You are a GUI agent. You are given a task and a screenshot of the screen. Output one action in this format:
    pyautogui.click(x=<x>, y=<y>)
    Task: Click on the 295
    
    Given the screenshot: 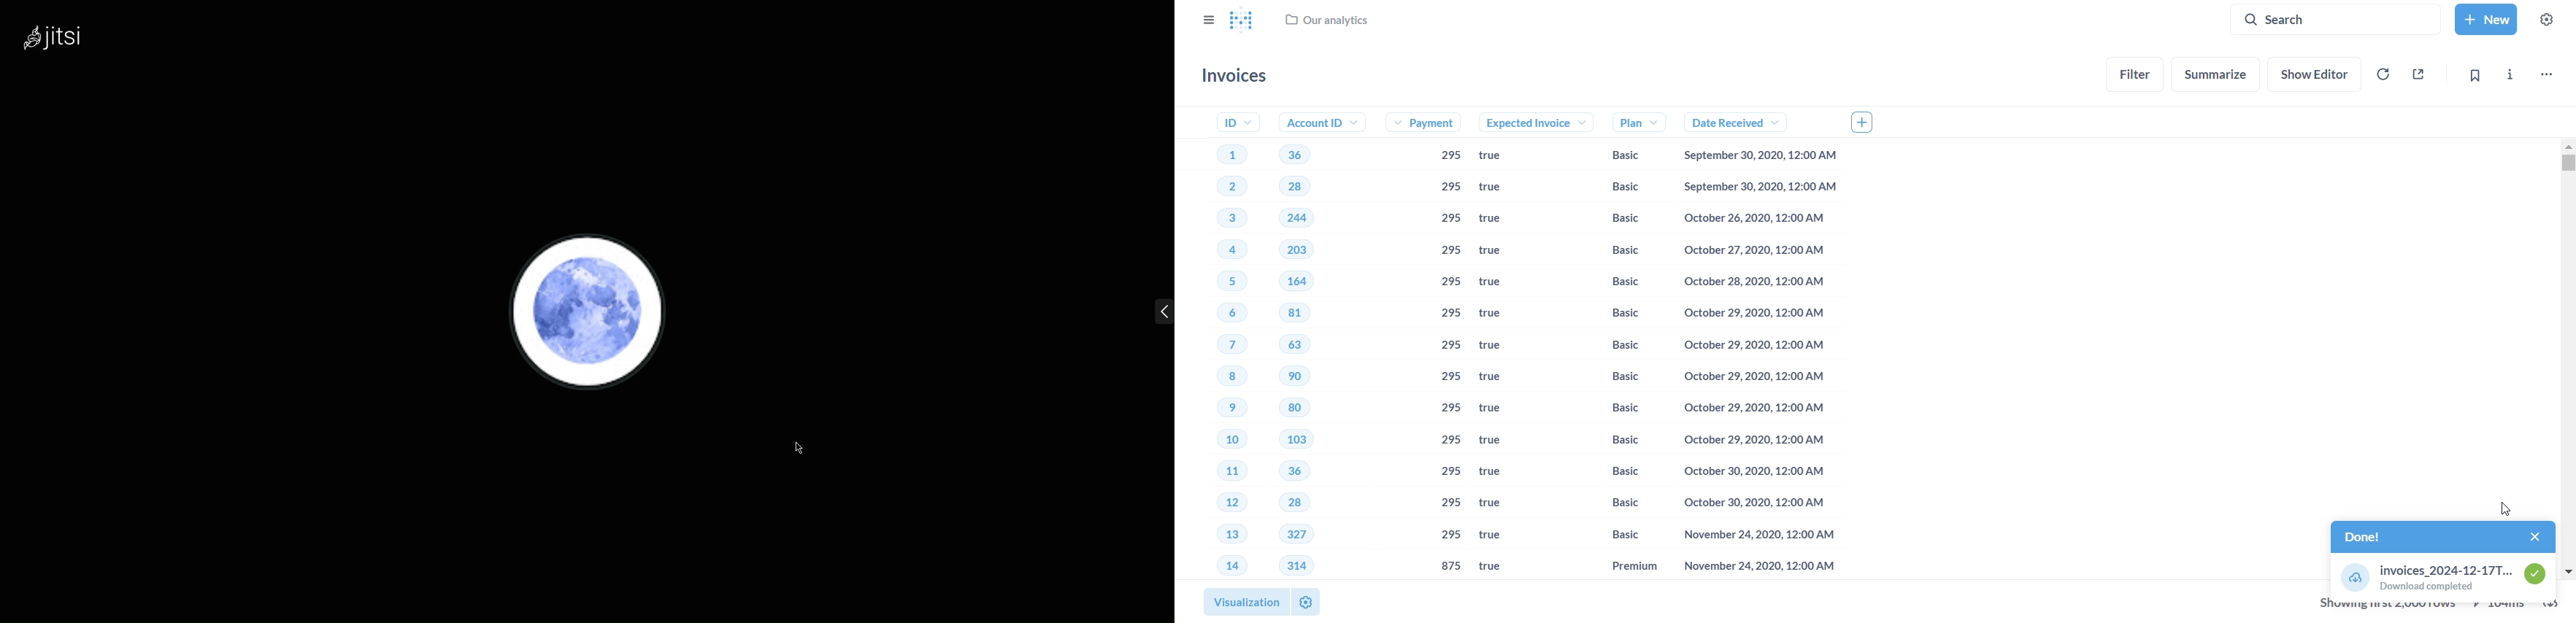 What is the action you would take?
    pyautogui.click(x=1447, y=156)
    